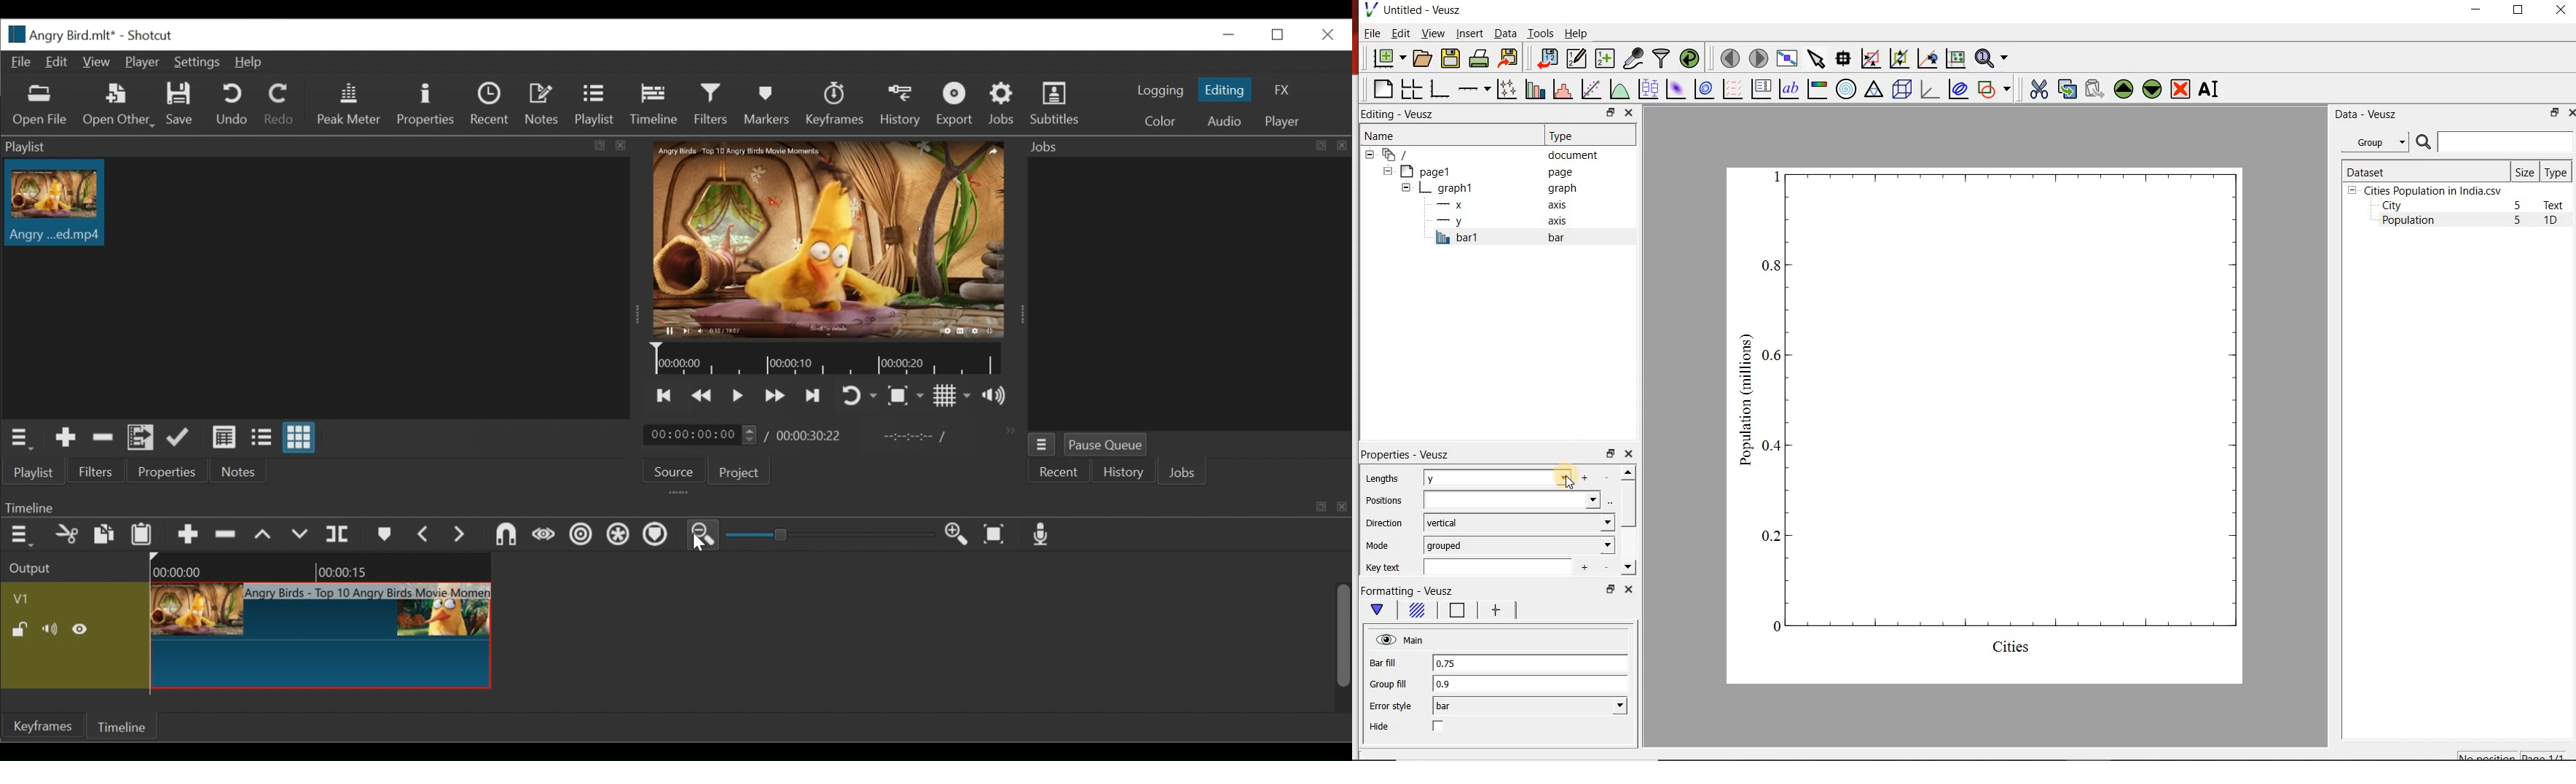 The width and height of the screenshot is (2576, 784). Describe the element at coordinates (461, 535) in the screenshot. I see `Next Marker` at that location.